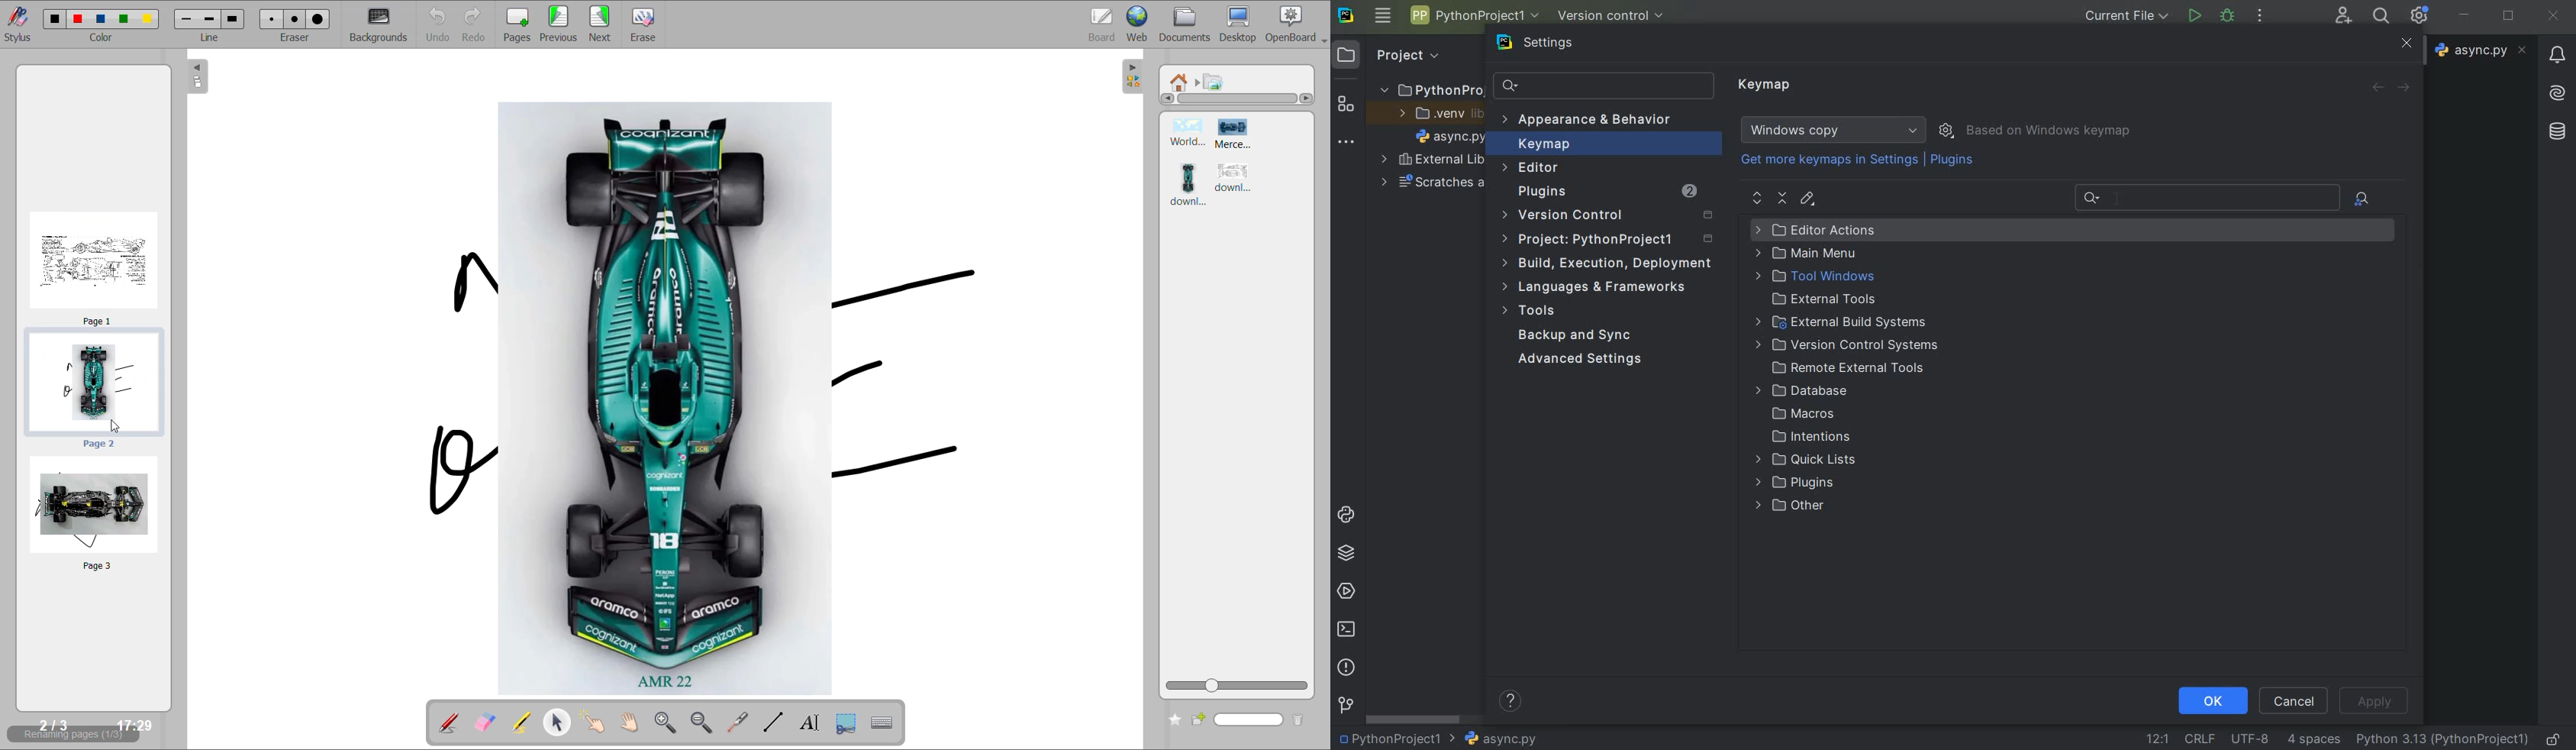  I want to click on windows copy, so click(1836, 130).